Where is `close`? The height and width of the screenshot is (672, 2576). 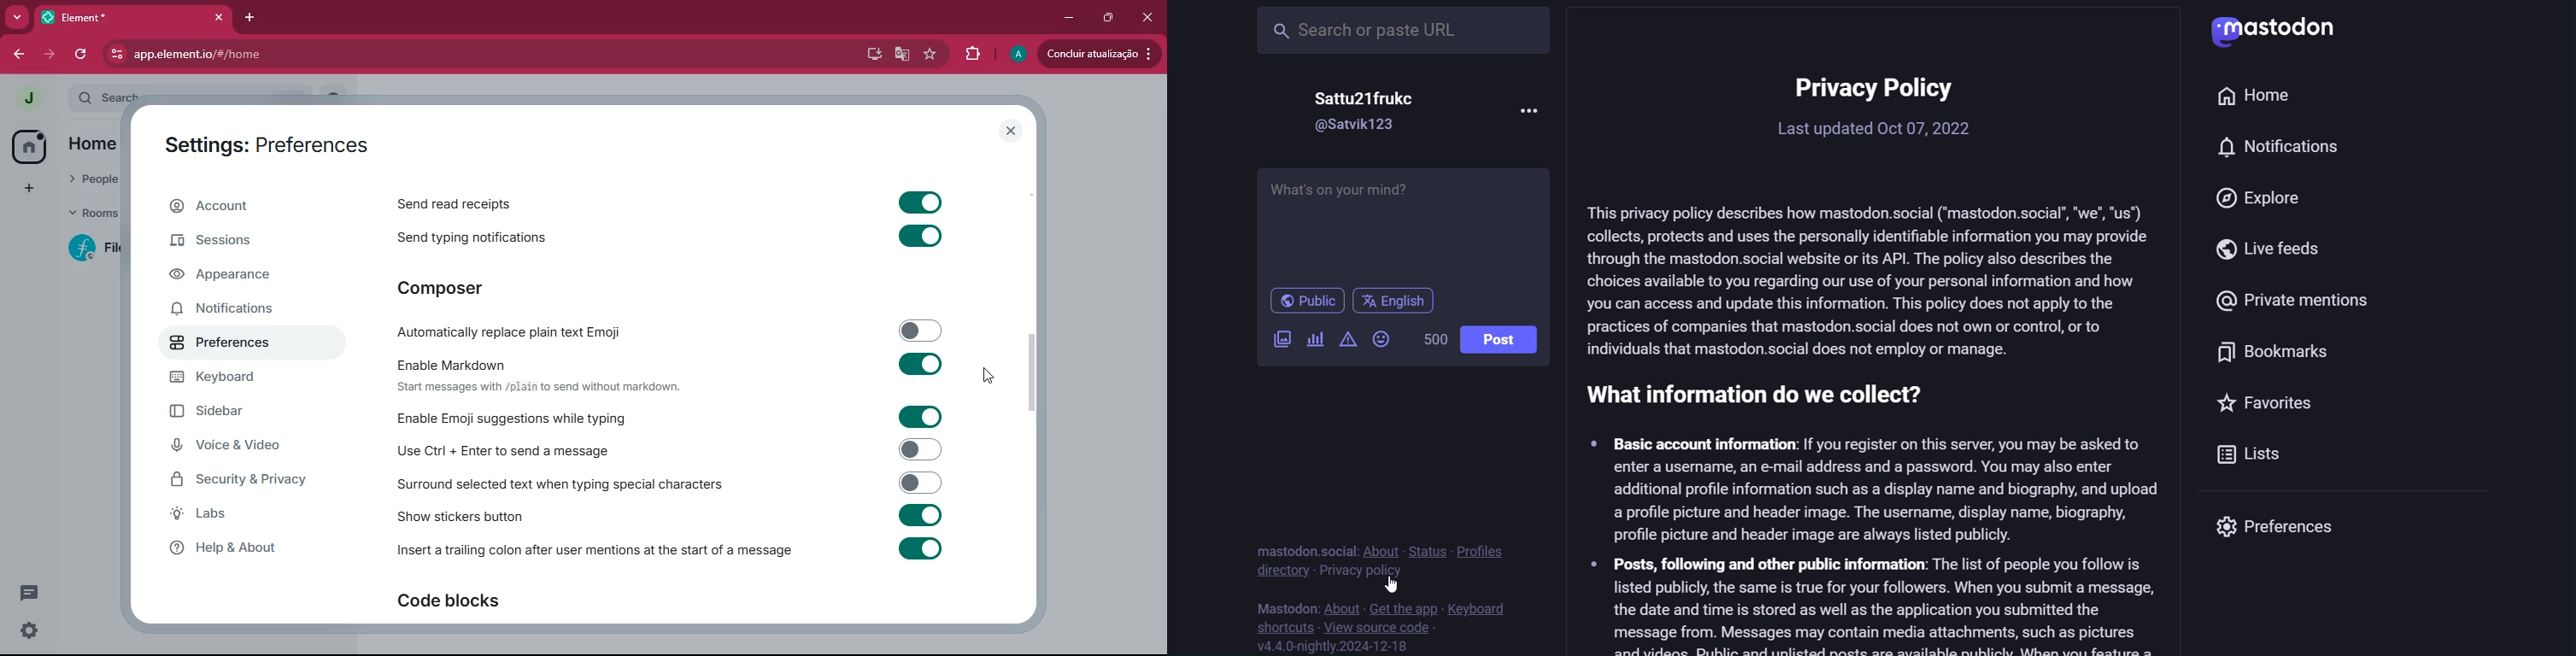 close is located at coordinates (1011, 131).